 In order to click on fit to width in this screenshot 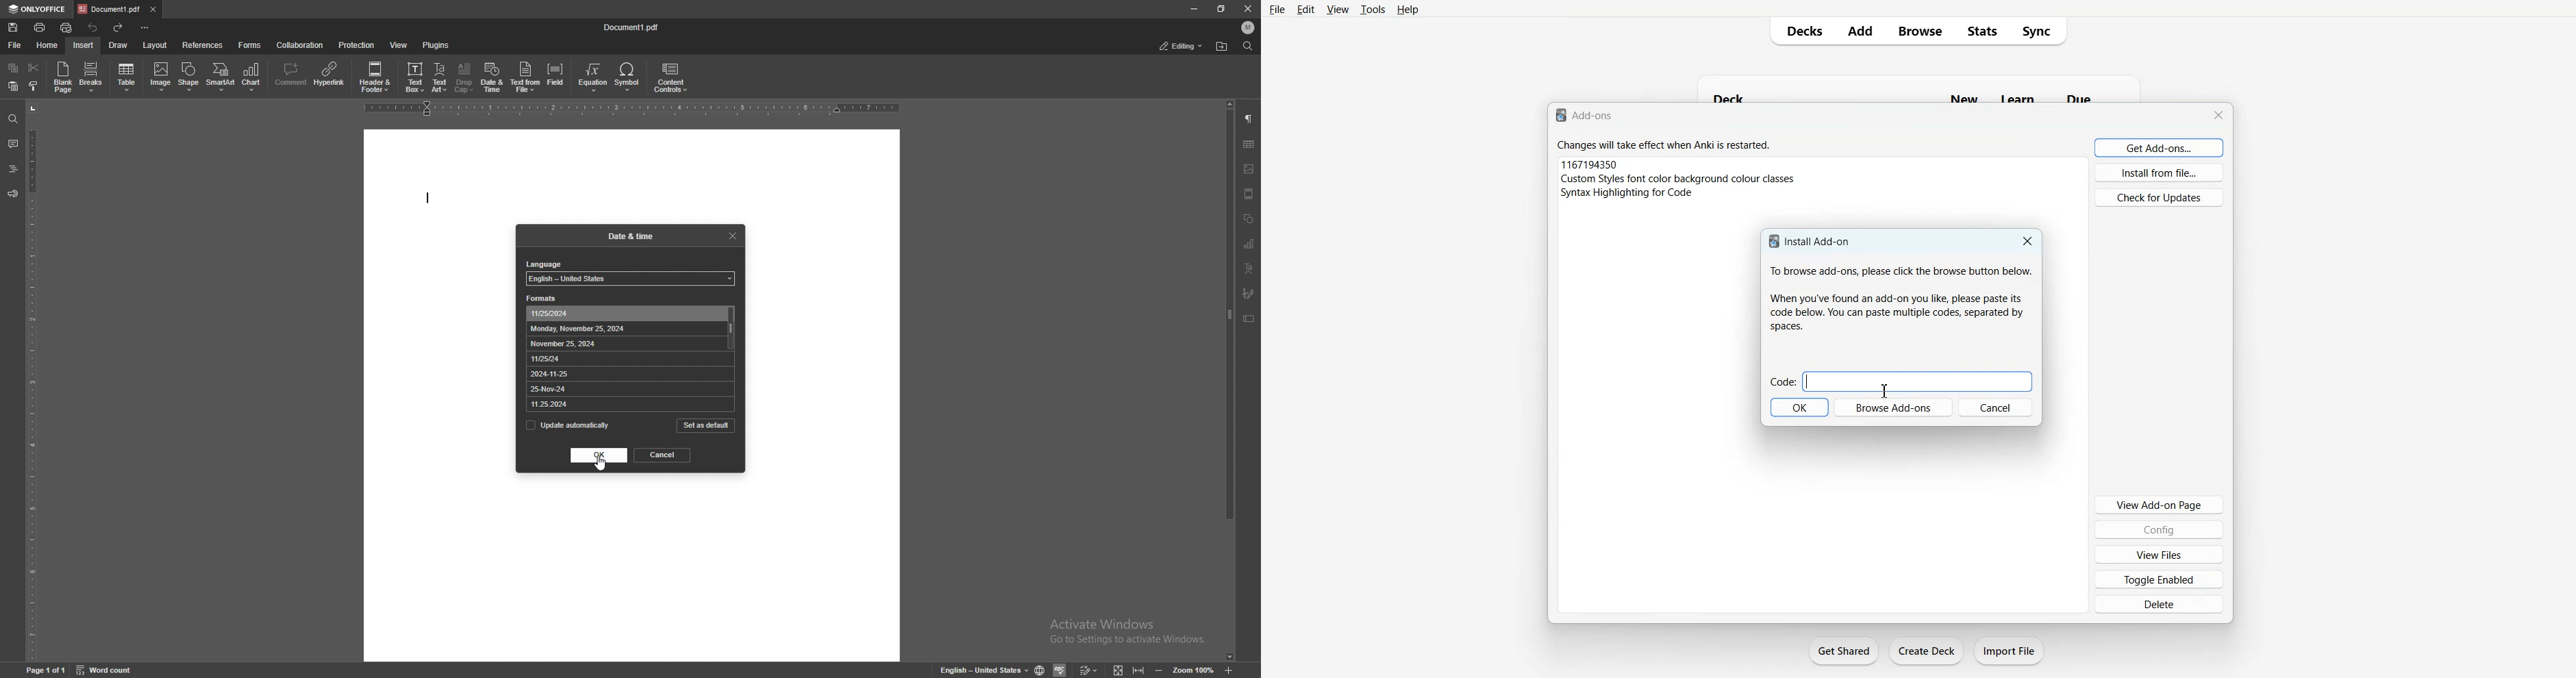, I will do `click(1140, 669)`.